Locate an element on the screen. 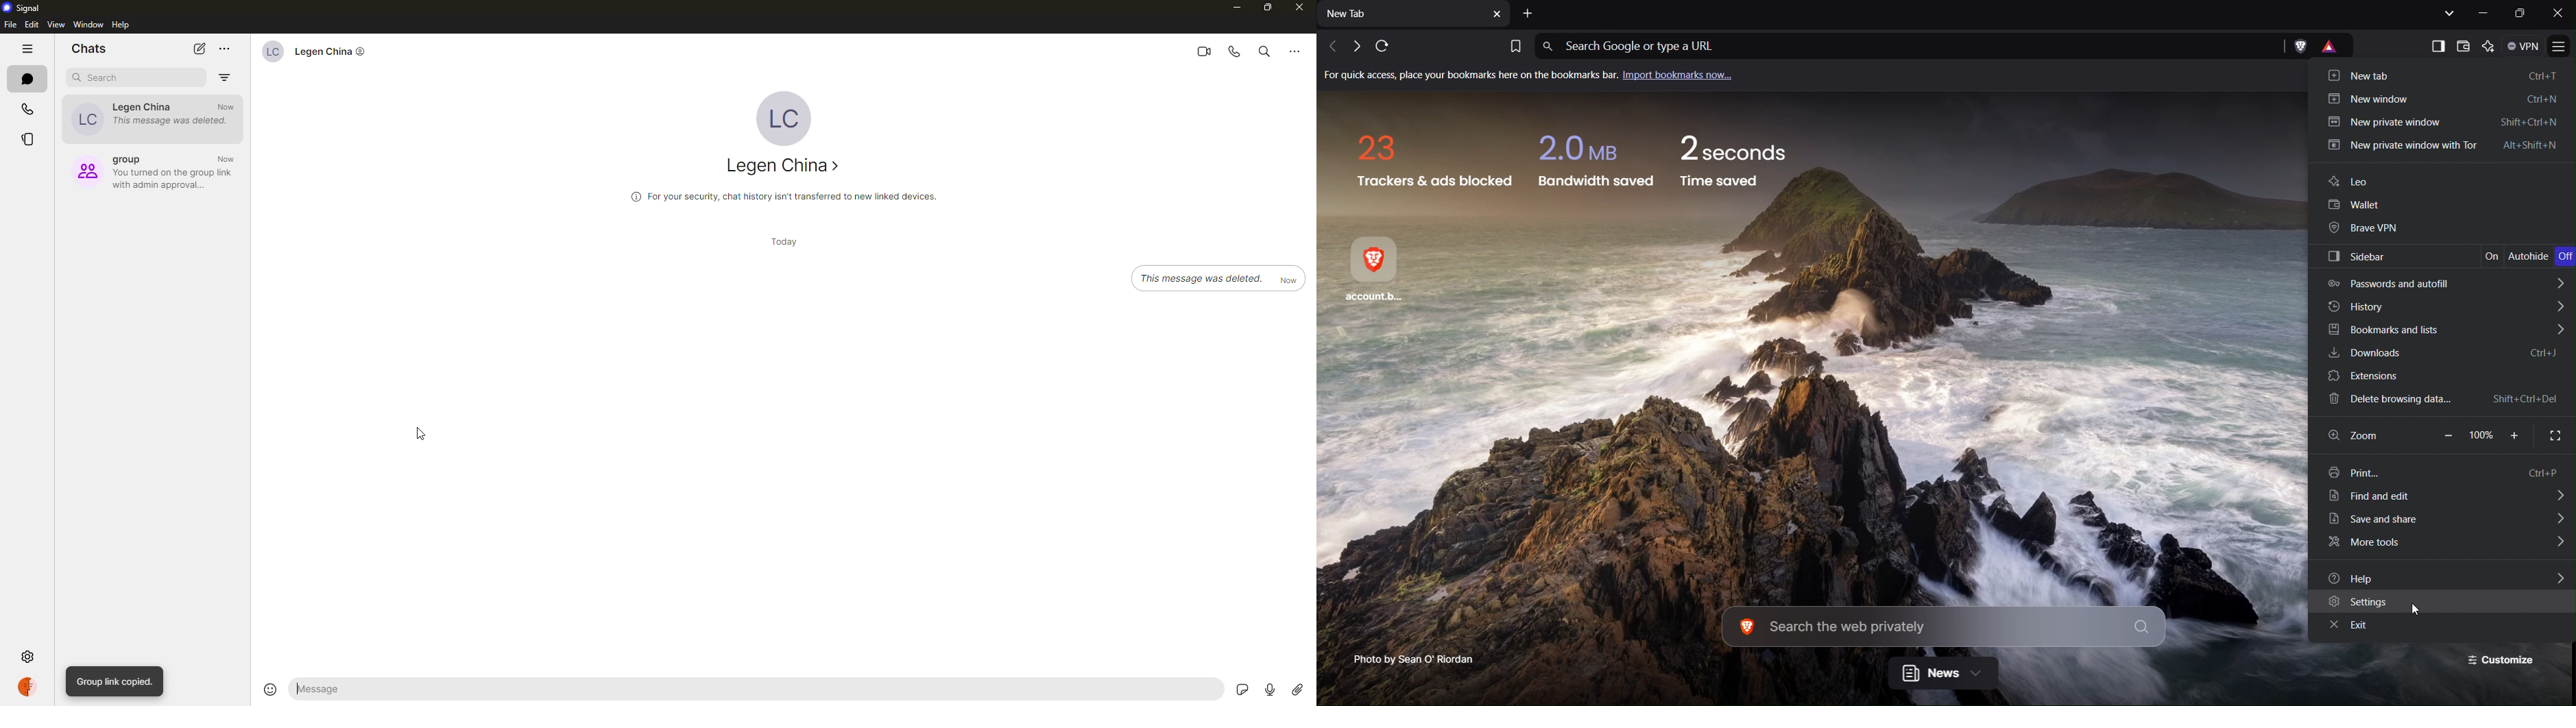  emoji is located at coordinates (269, 689).